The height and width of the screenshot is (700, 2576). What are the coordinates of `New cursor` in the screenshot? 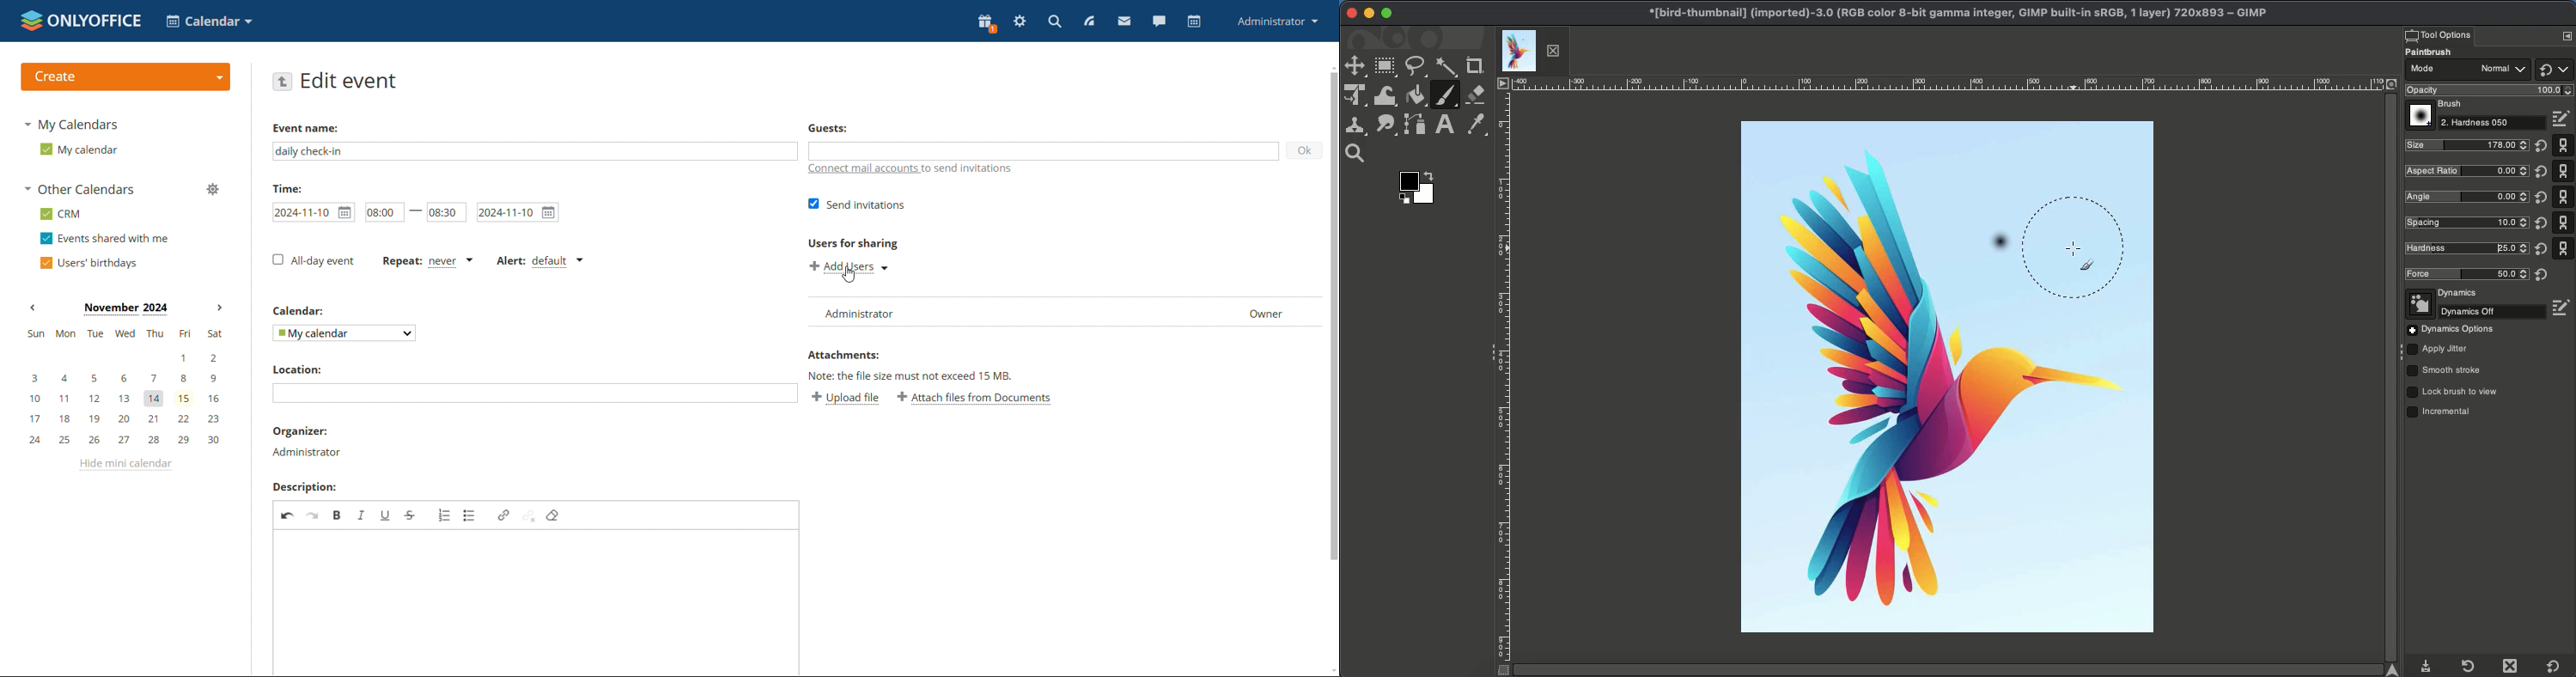 It's located at (2090, 249).